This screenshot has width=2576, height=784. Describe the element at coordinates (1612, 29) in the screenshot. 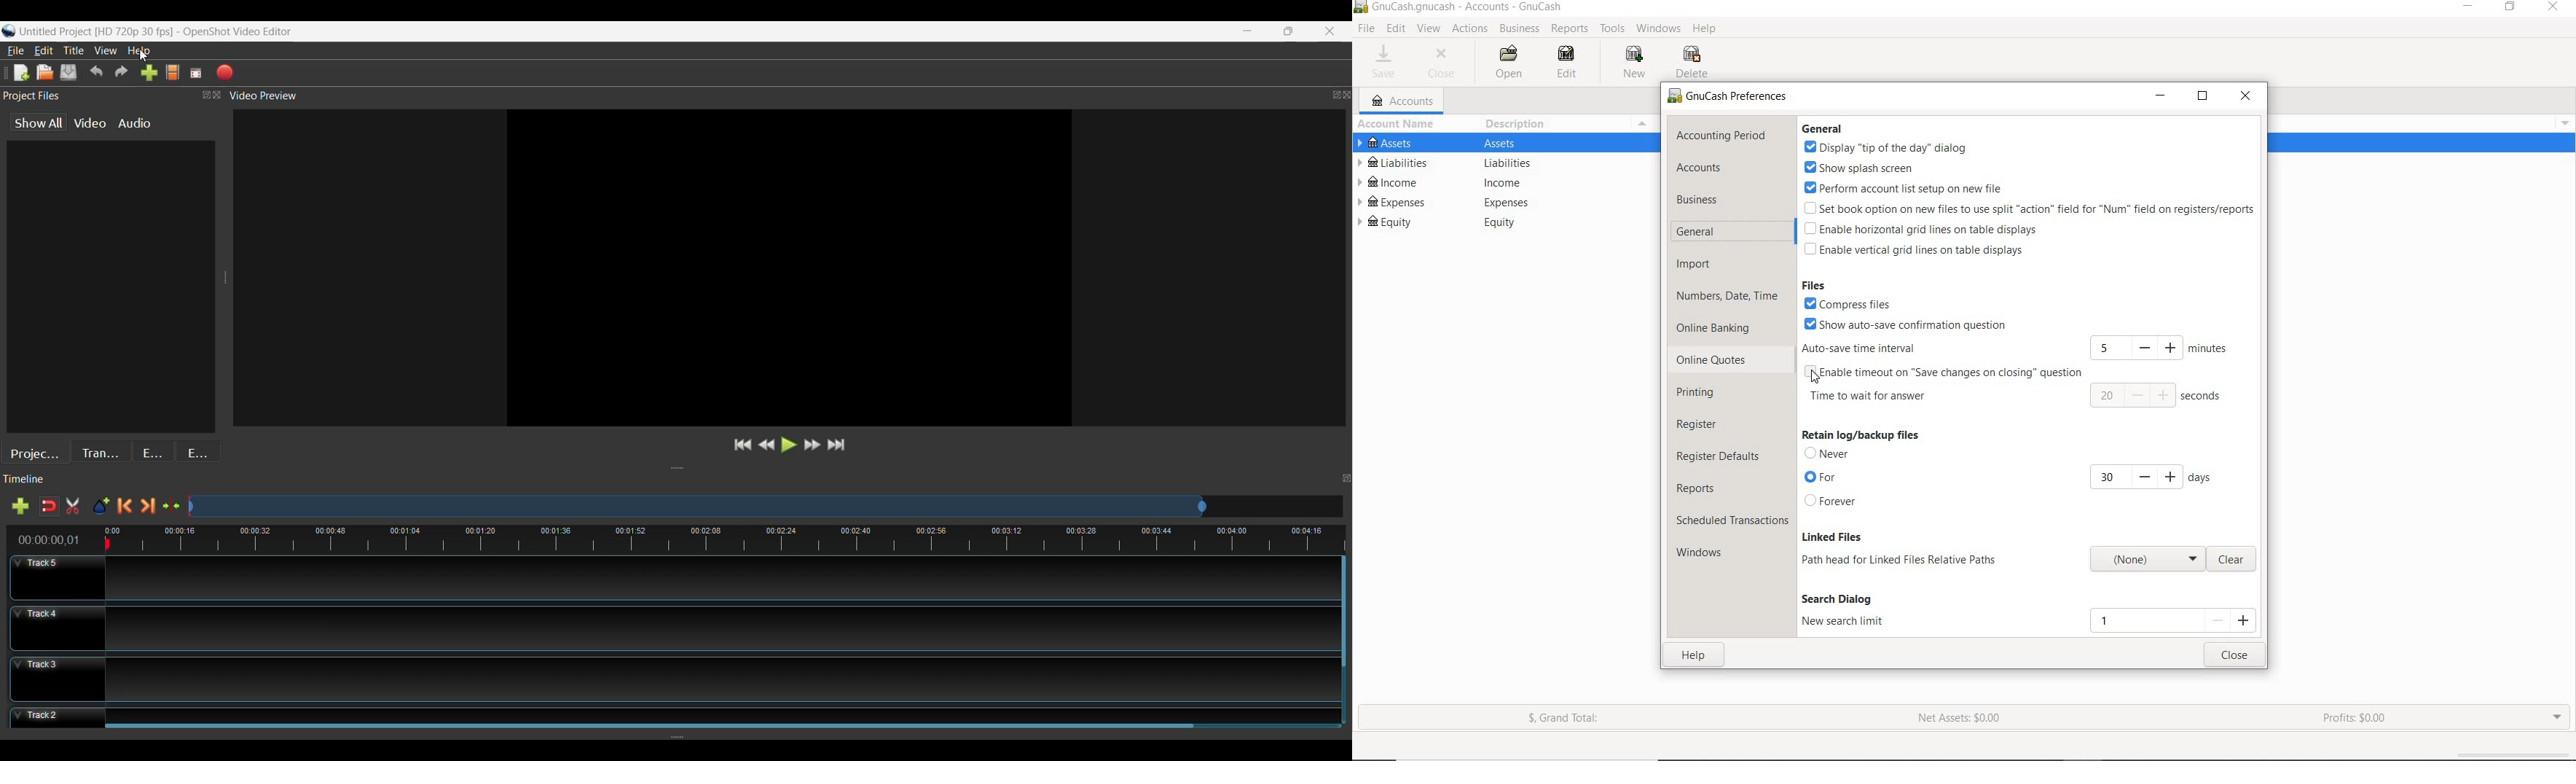

I see `TOOLS` at that location.